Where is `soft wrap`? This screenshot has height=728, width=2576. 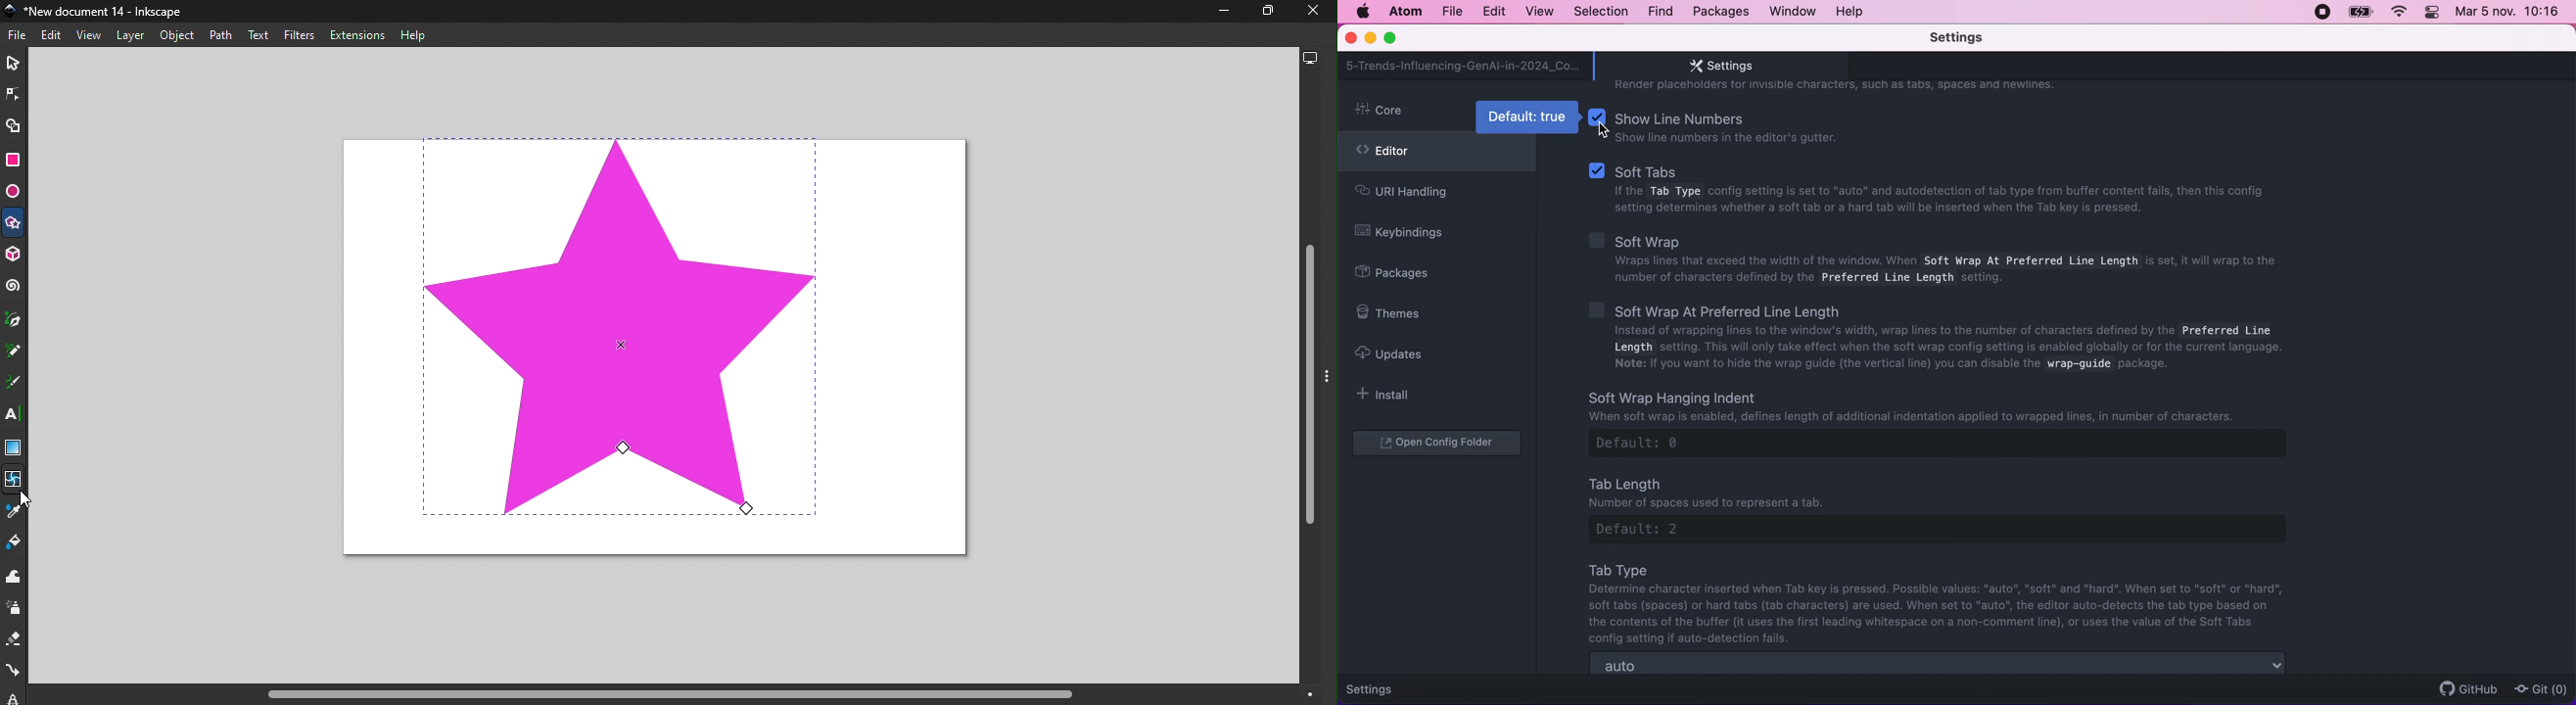 soft wrap is located at coordinates (1934, 257).